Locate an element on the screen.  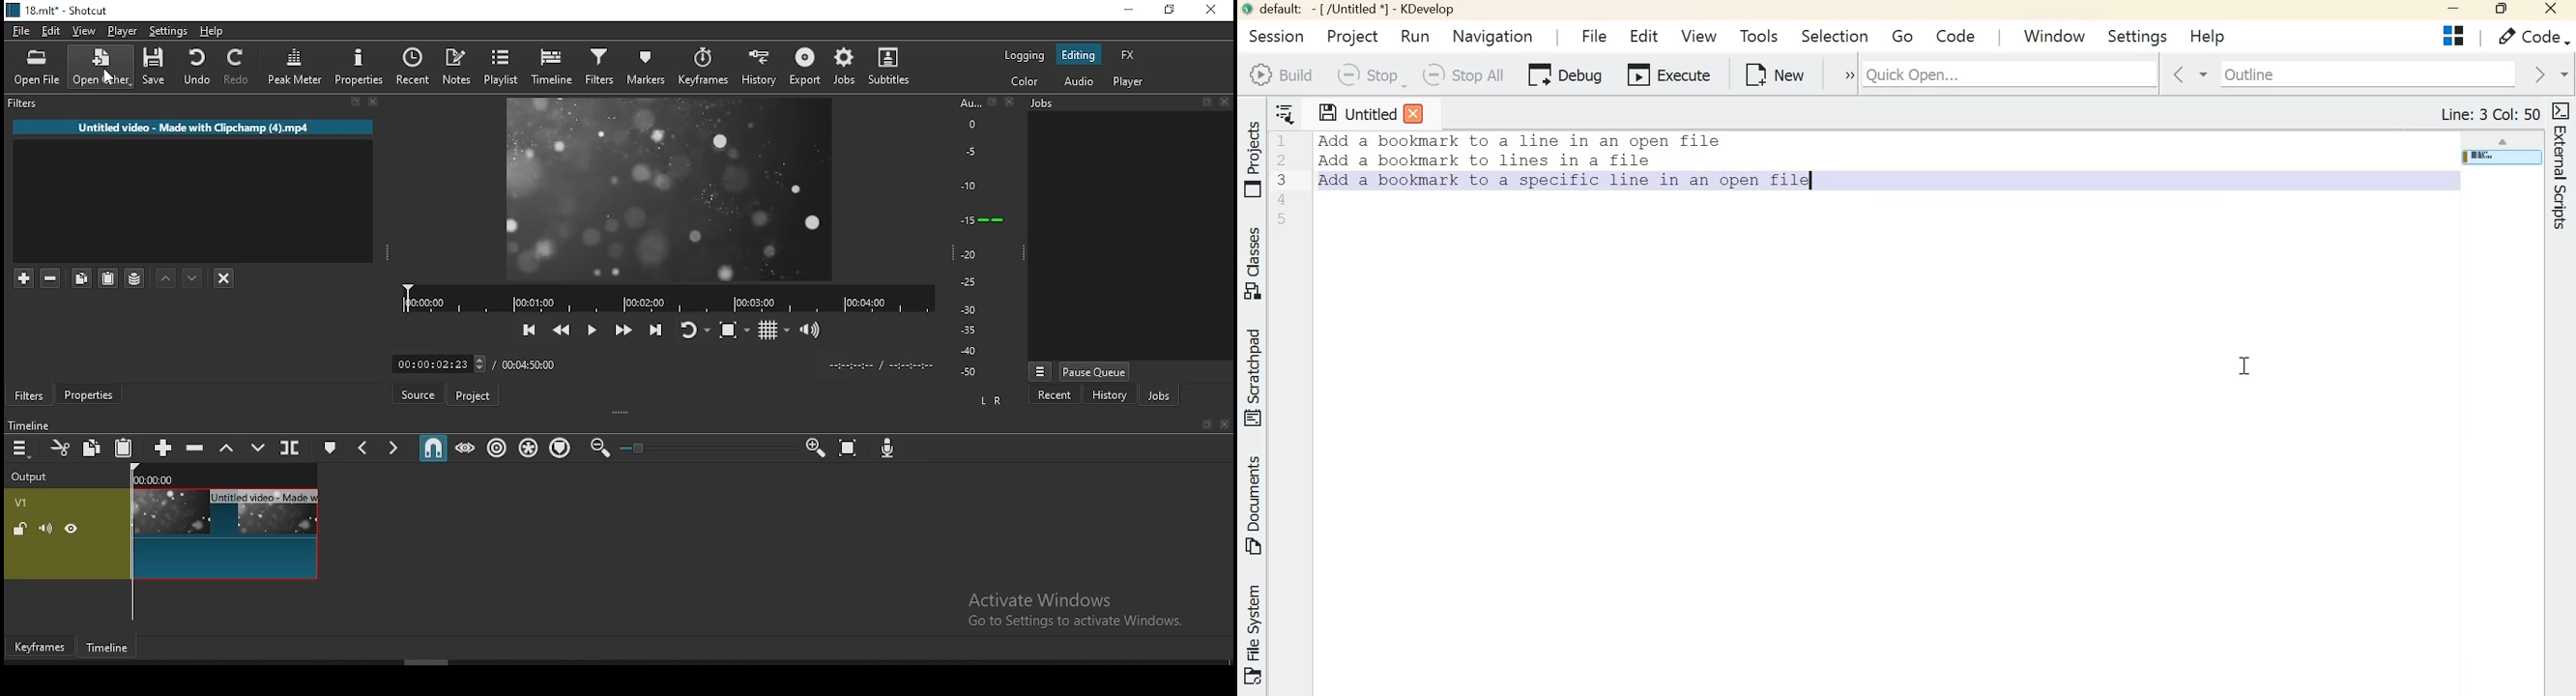
source is located at coordinates (418, 394).